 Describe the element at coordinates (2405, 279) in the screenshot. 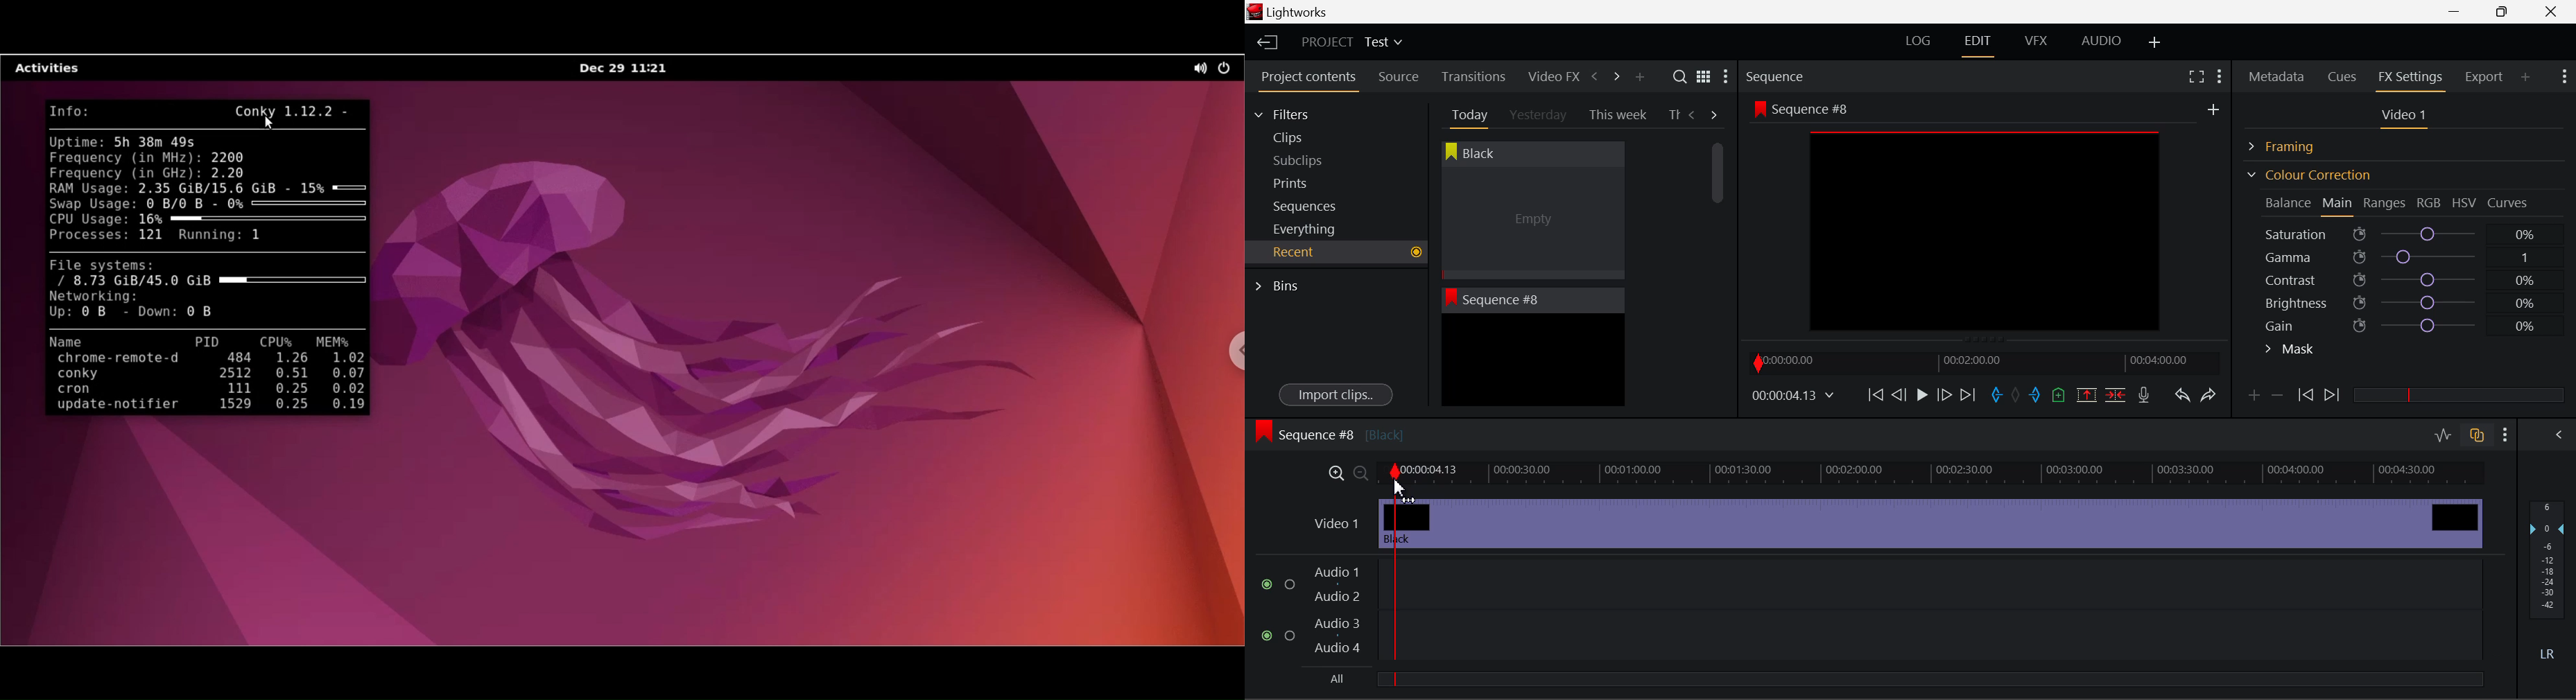

I see `Contrast` at that location.